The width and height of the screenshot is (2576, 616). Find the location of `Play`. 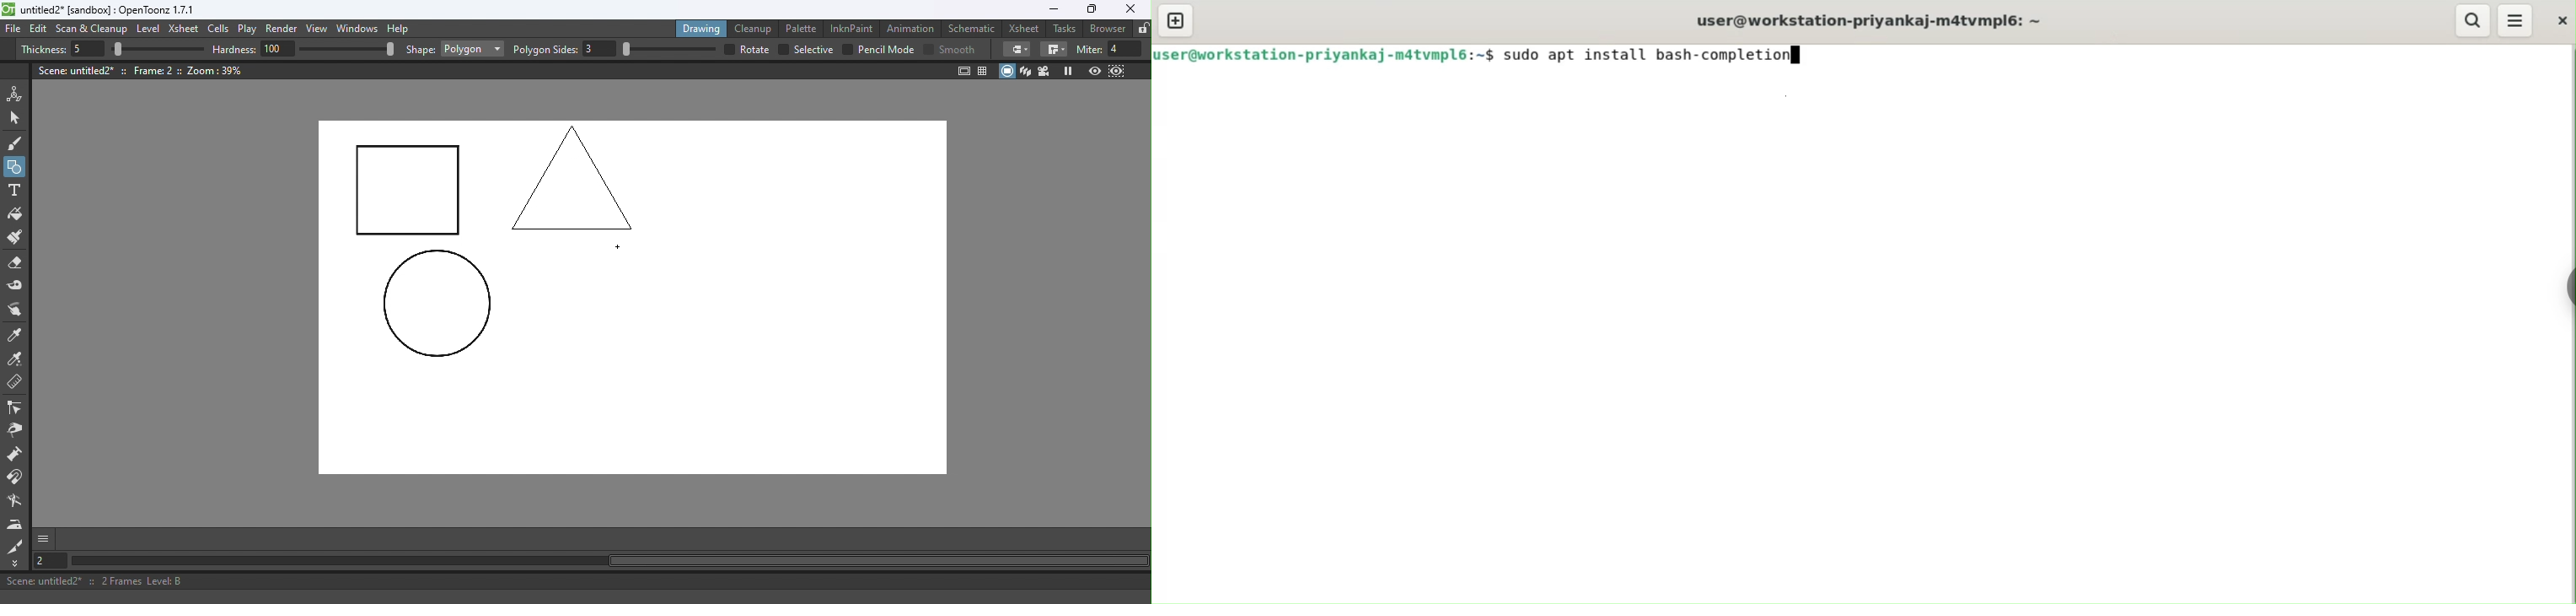

Play is located at coordinates (250, 30).